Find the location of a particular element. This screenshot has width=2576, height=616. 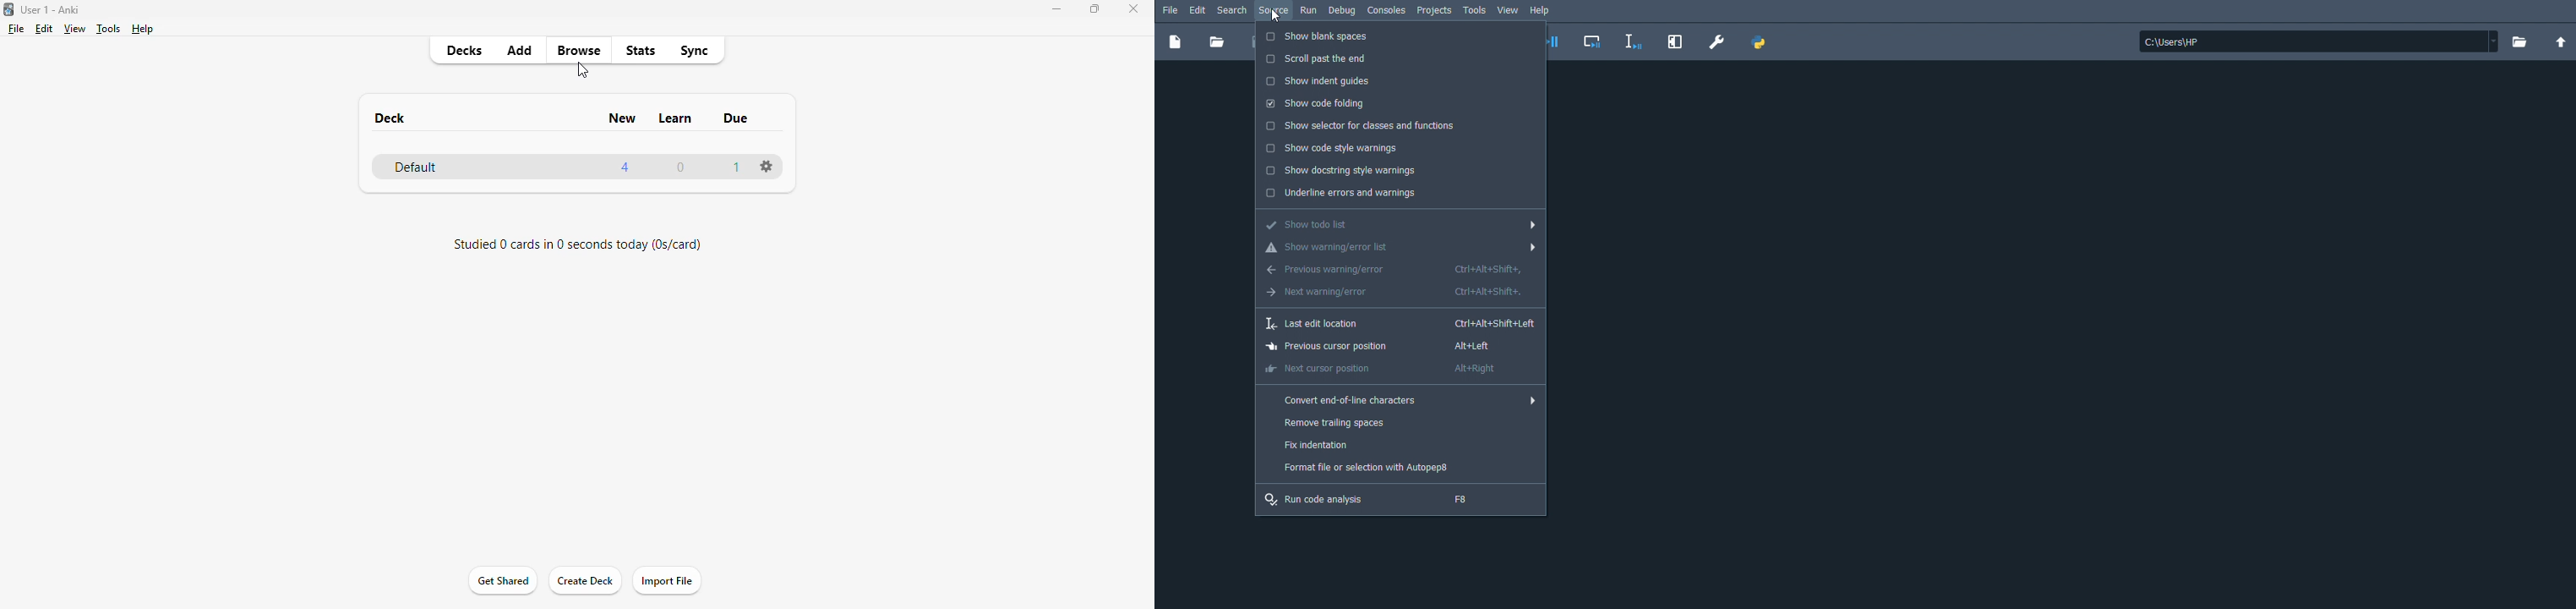

Show code style warnings is located at coordinates (1334, 149).